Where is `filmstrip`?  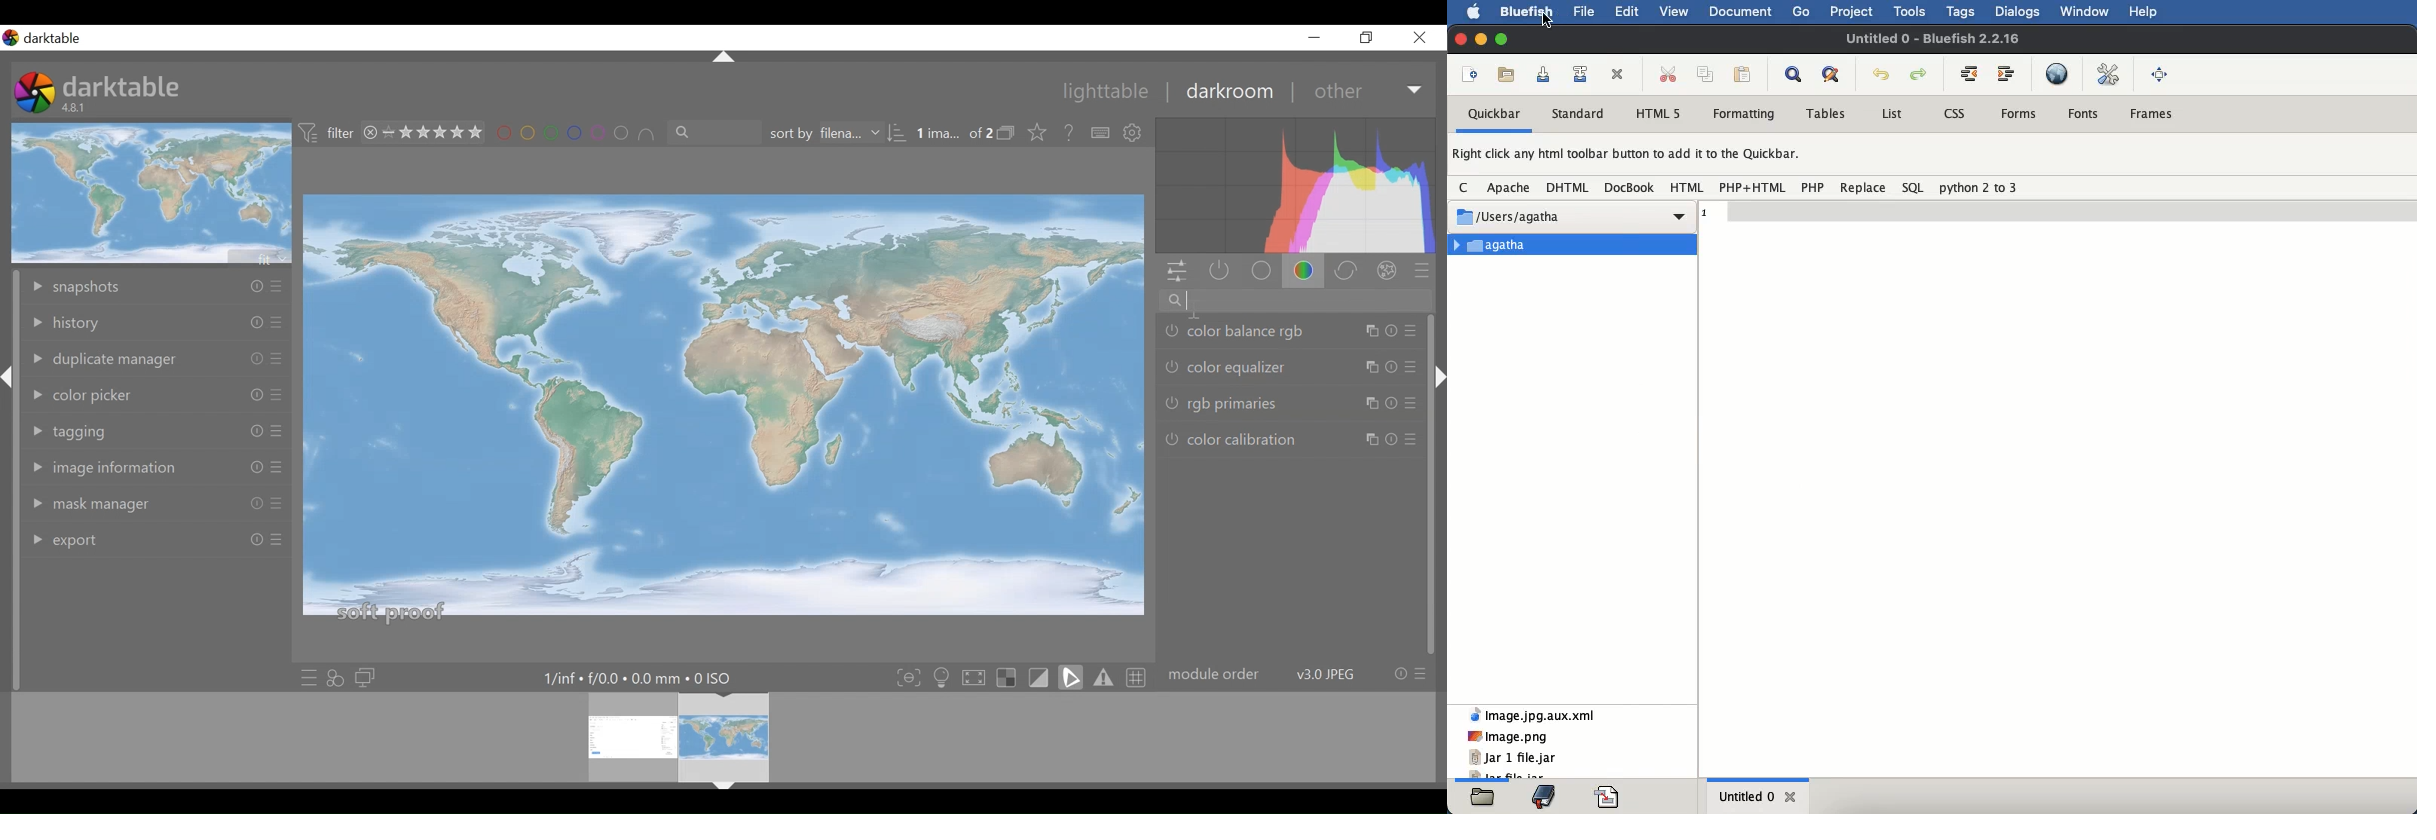 filmstrip is located at coordinates (719, 737).